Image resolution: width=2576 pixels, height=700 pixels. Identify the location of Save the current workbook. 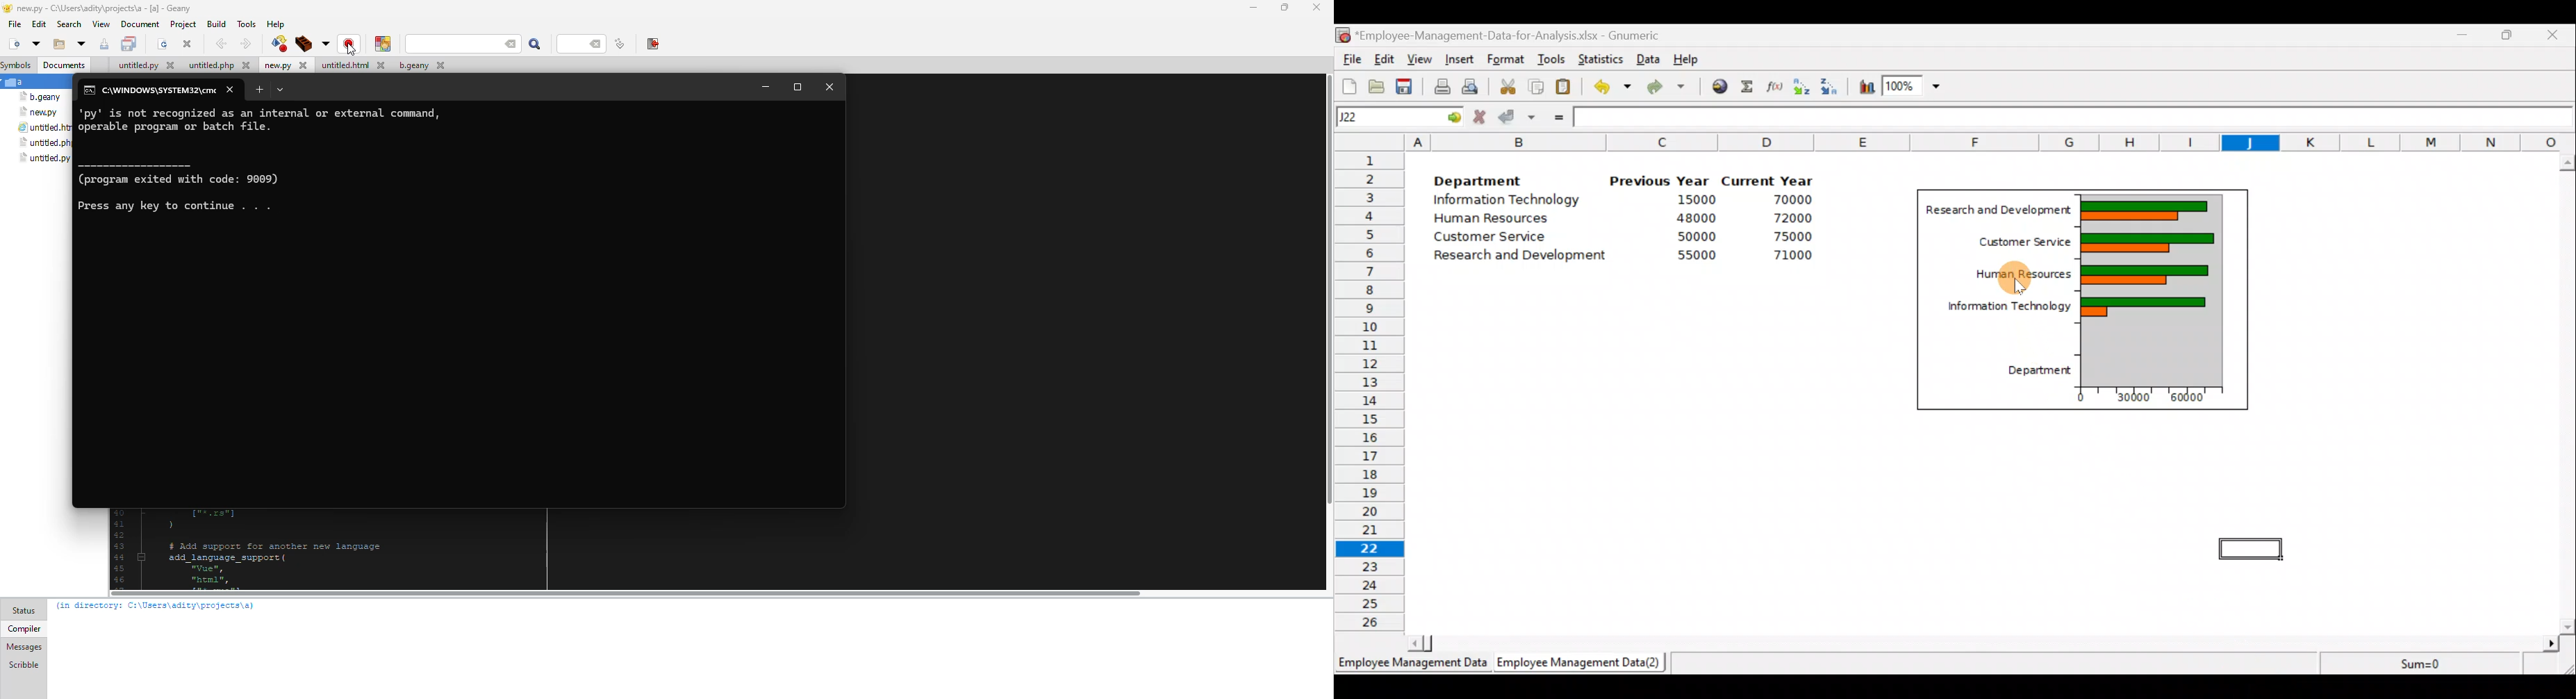
(1405, 85).